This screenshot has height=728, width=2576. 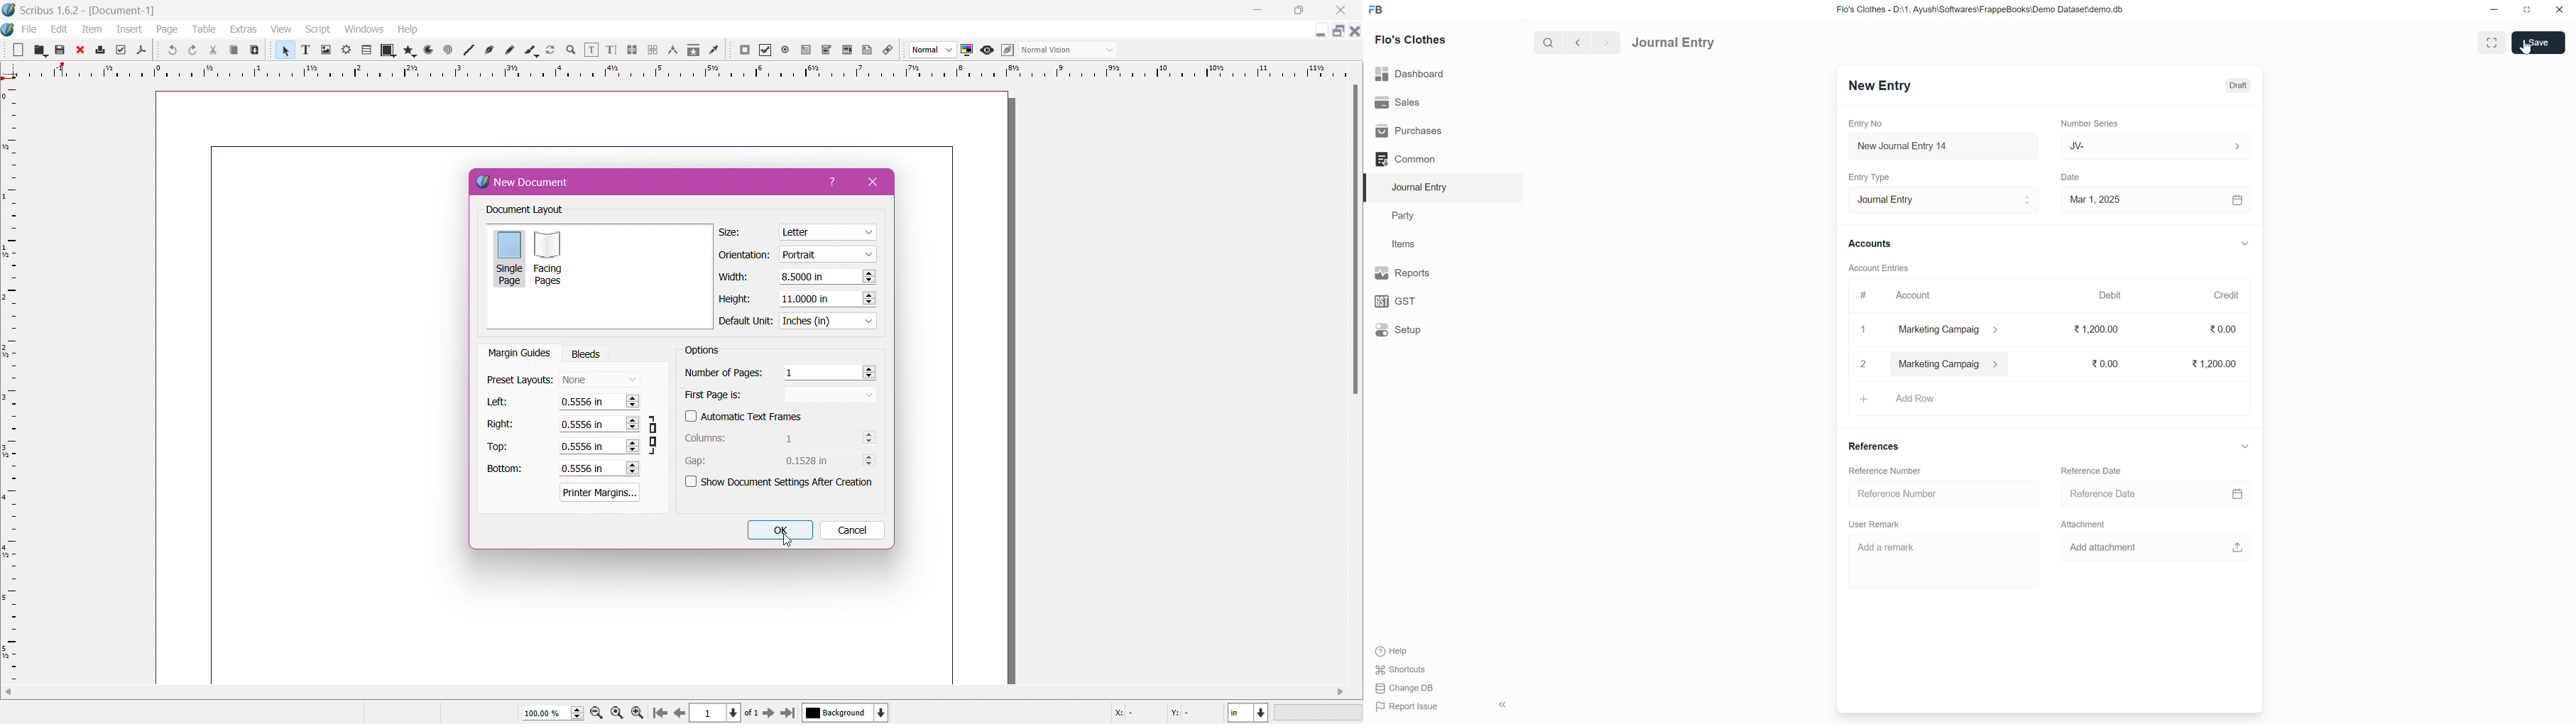 What do you see at coordinates (1915, 295) in the screenshot?
I see `Account` at bounding box center [1915, 295].